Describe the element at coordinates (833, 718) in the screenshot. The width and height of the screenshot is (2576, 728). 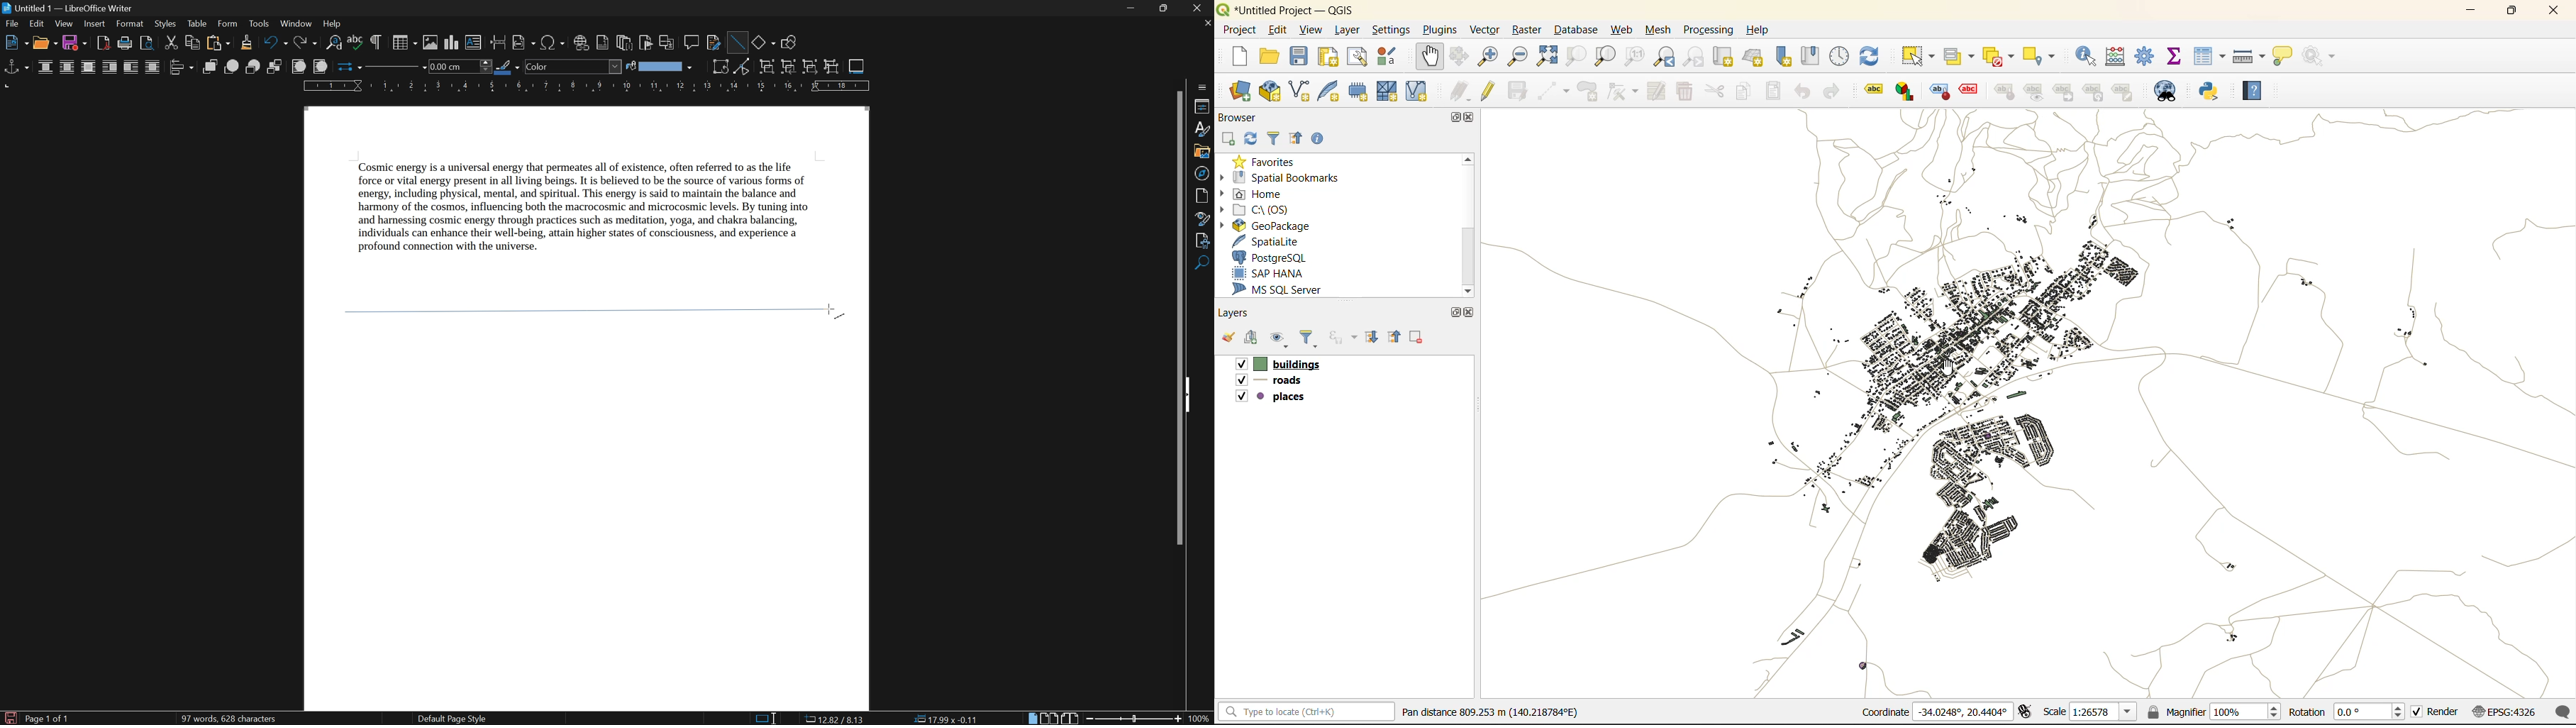
I see `Dimensions` at that location.